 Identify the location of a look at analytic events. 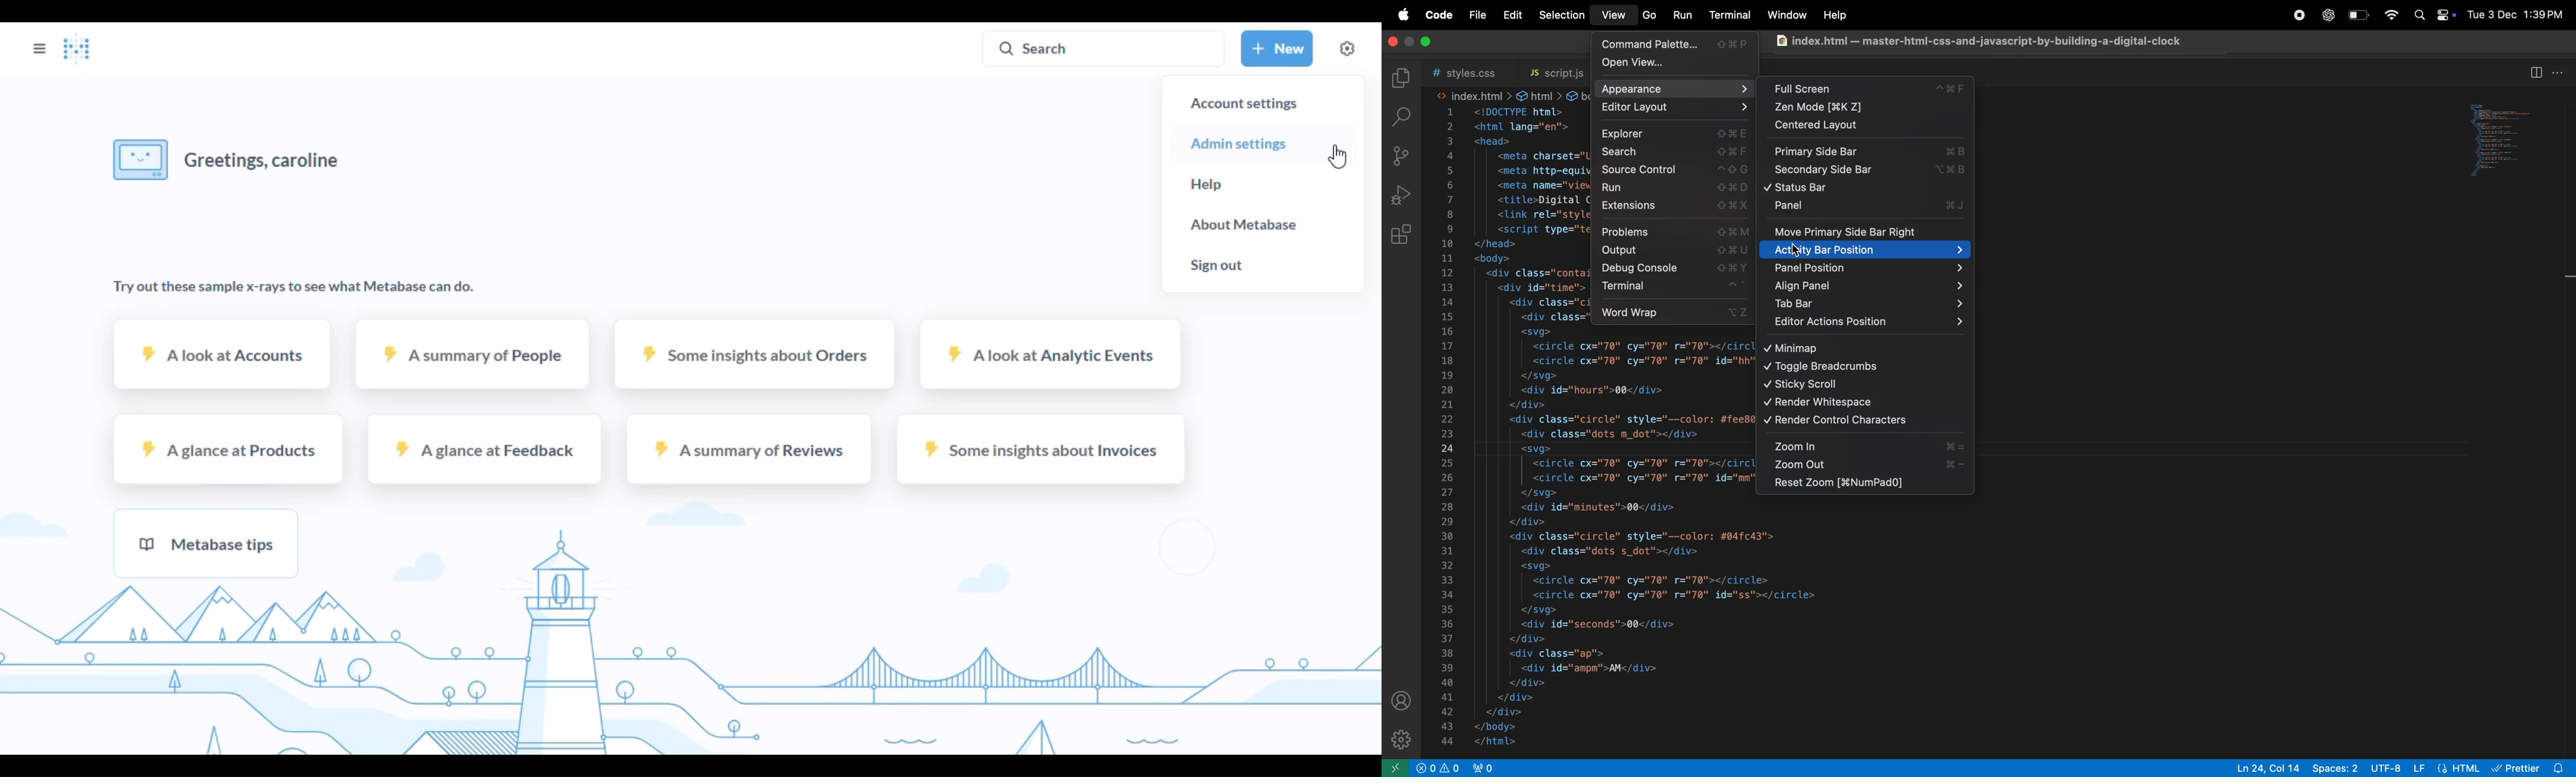
(1051, 355).